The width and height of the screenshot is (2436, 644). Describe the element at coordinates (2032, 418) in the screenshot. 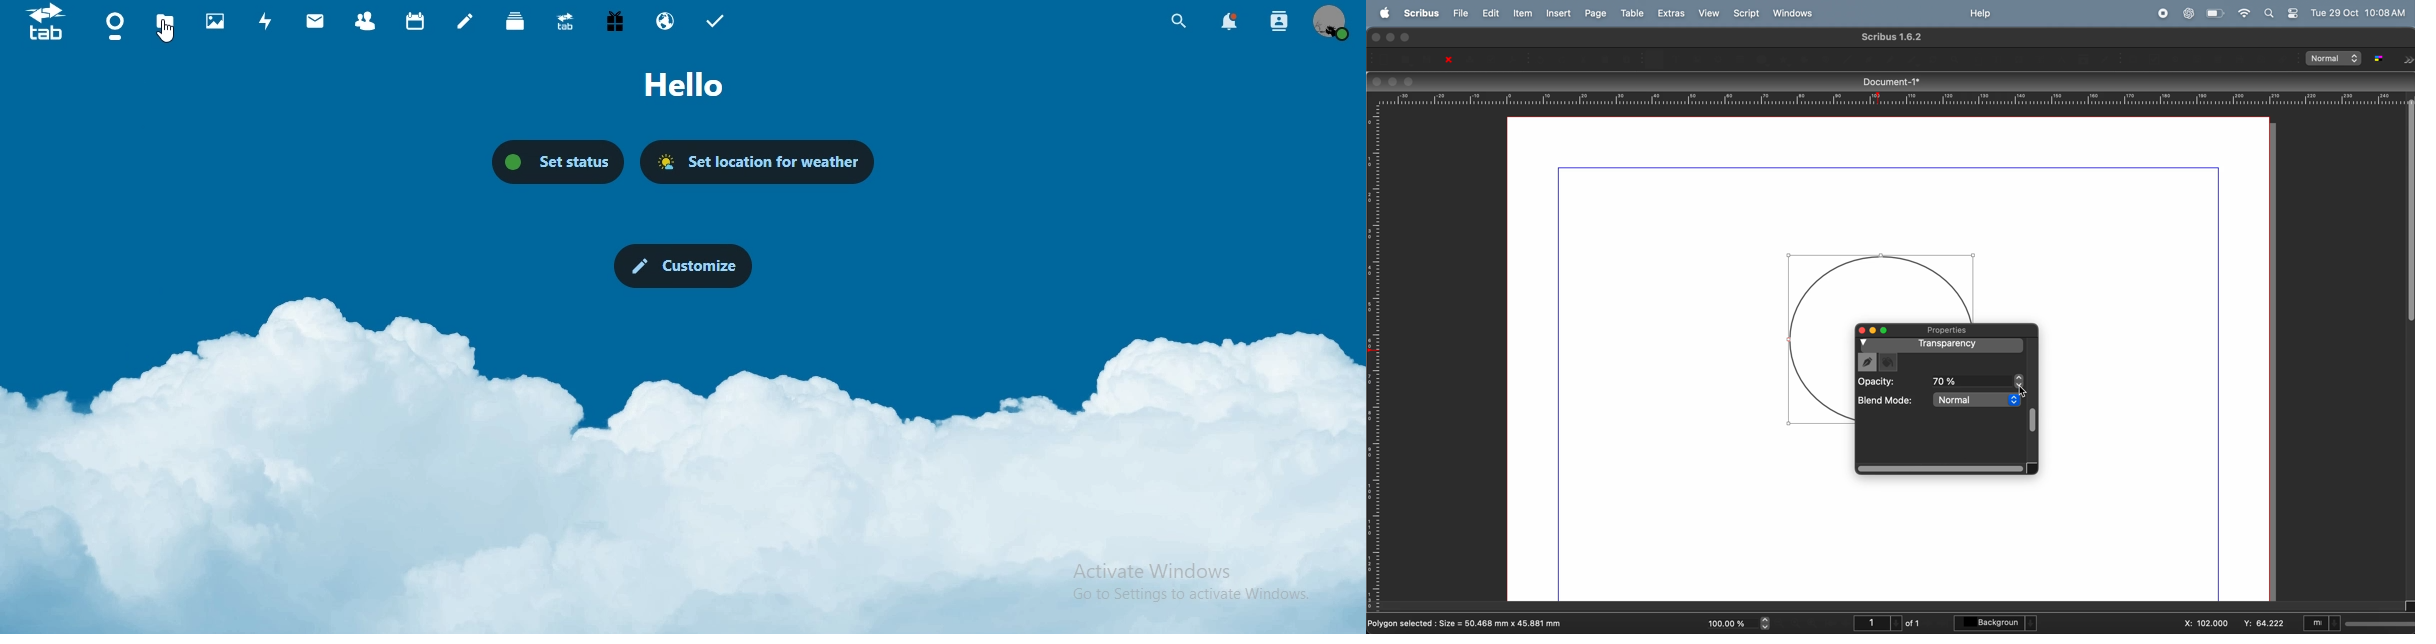

I see `Scrollbar` at that location.